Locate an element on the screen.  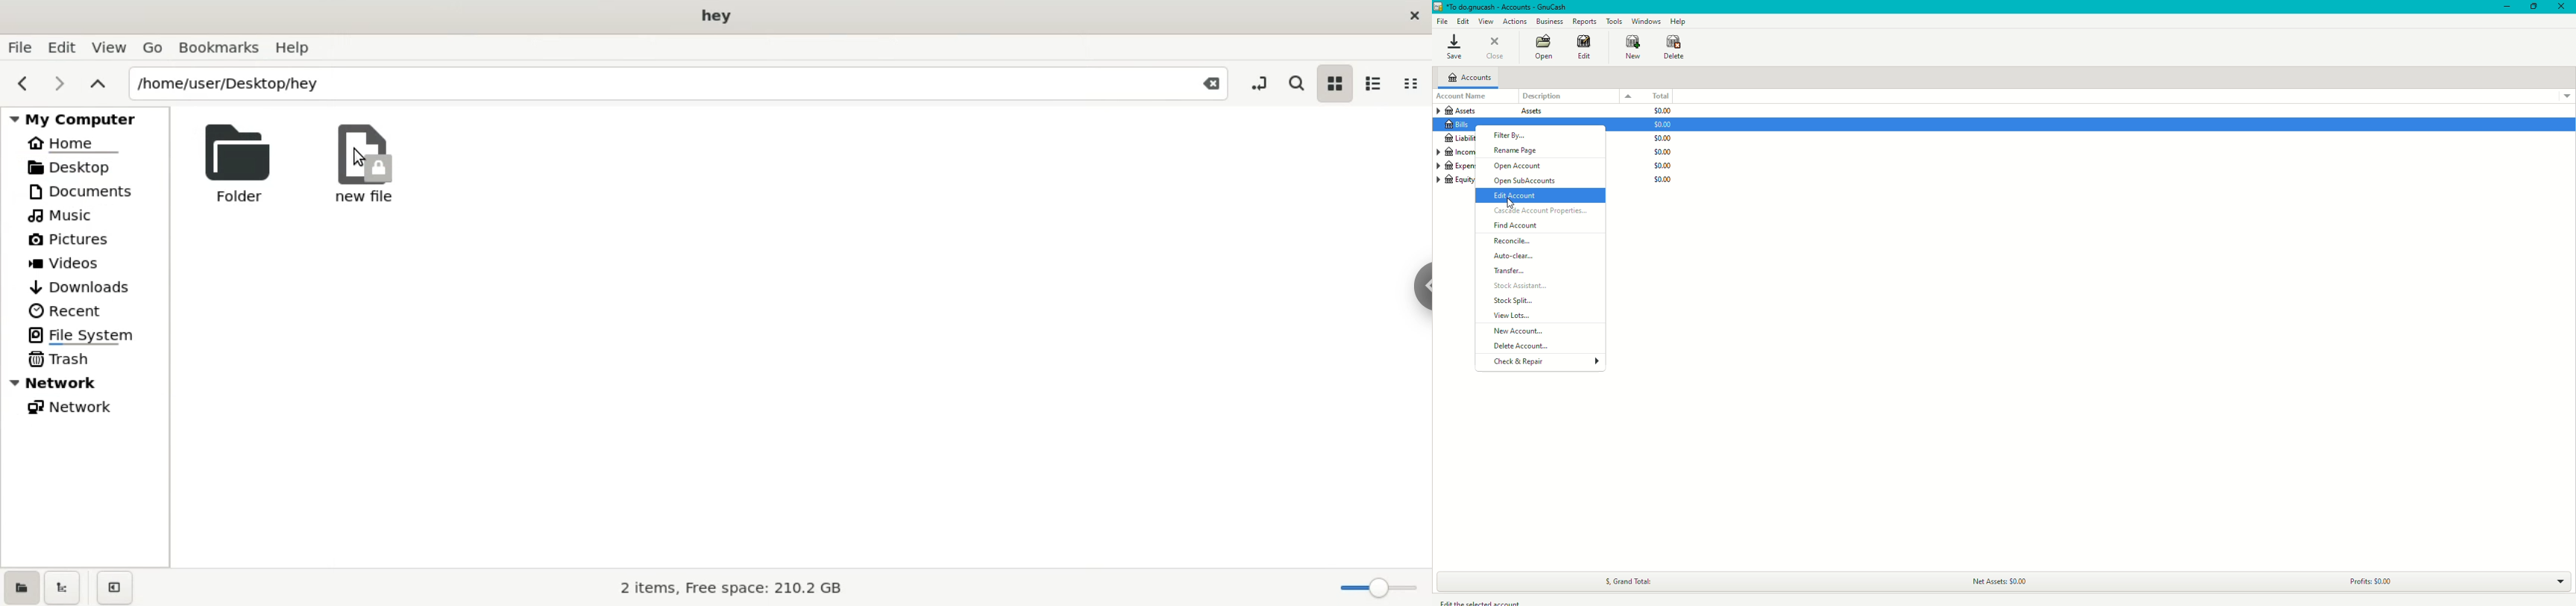
New is located at coordinates (1629, 48).